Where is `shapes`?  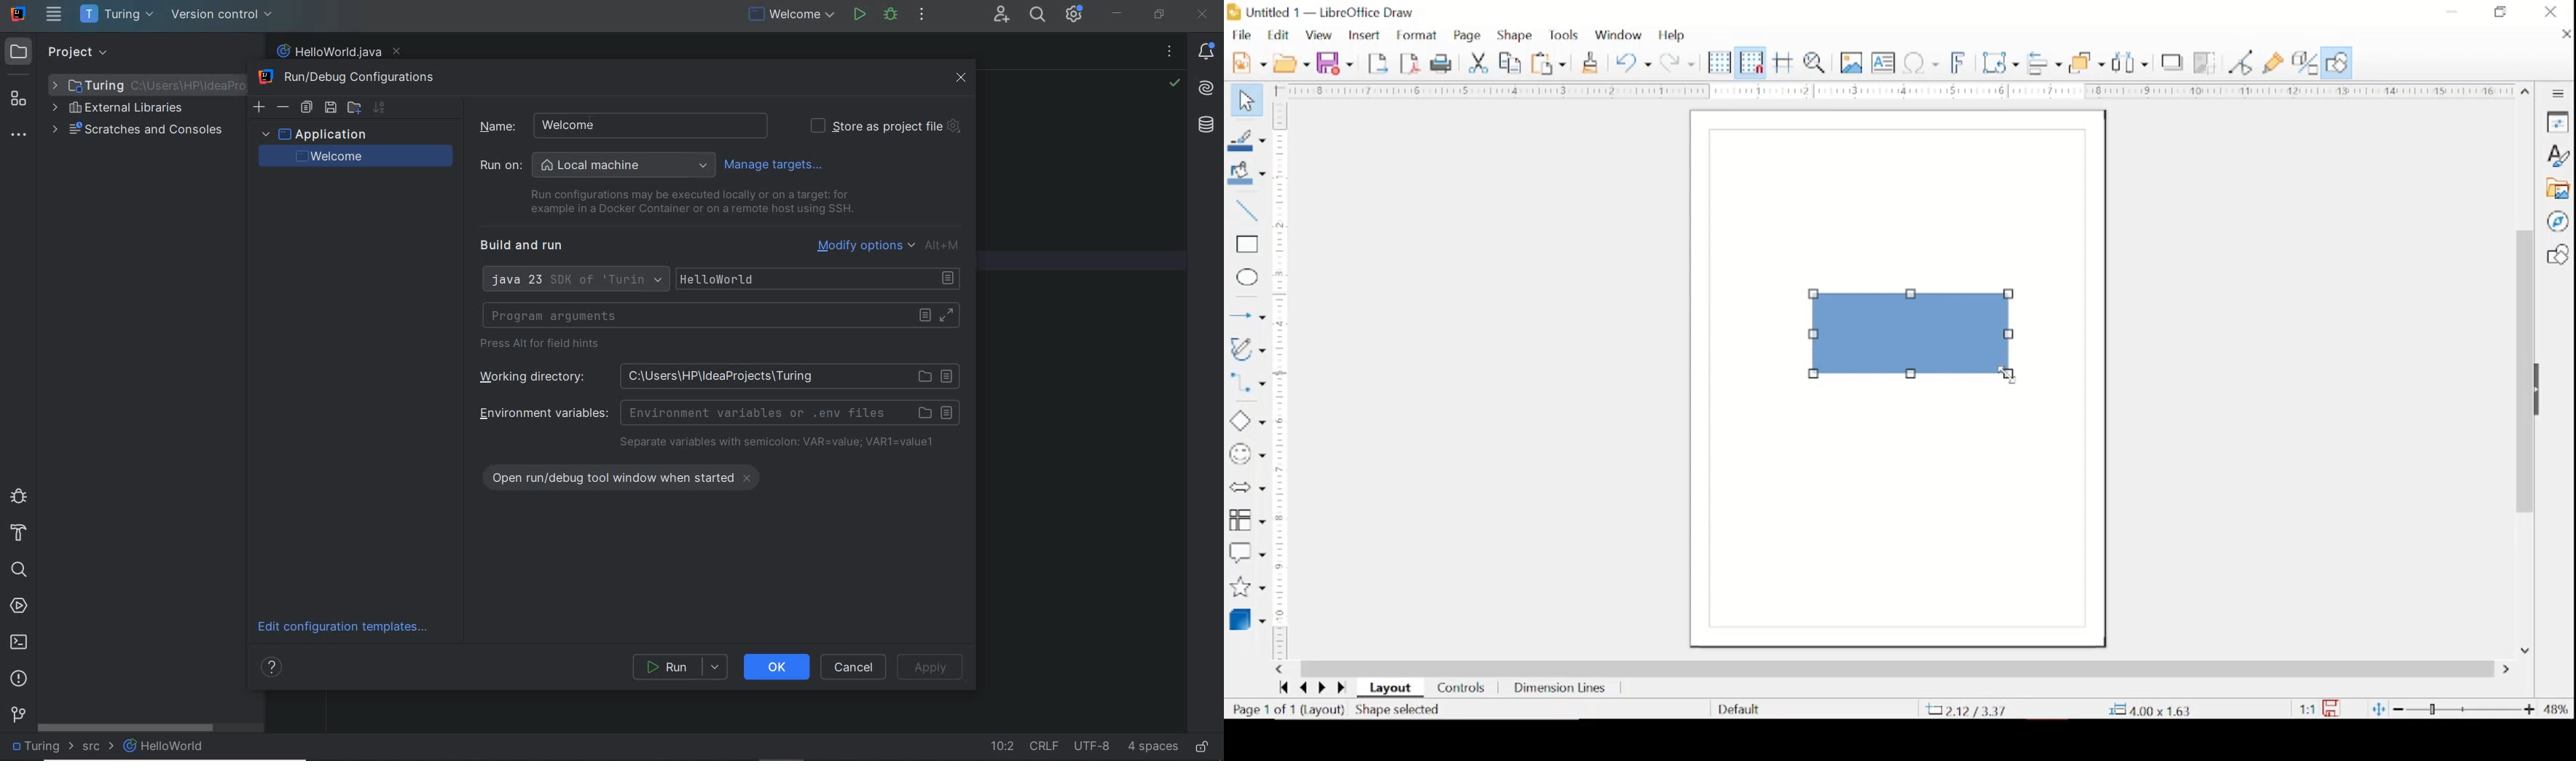
shapes is located at coordinates (2557, 254).